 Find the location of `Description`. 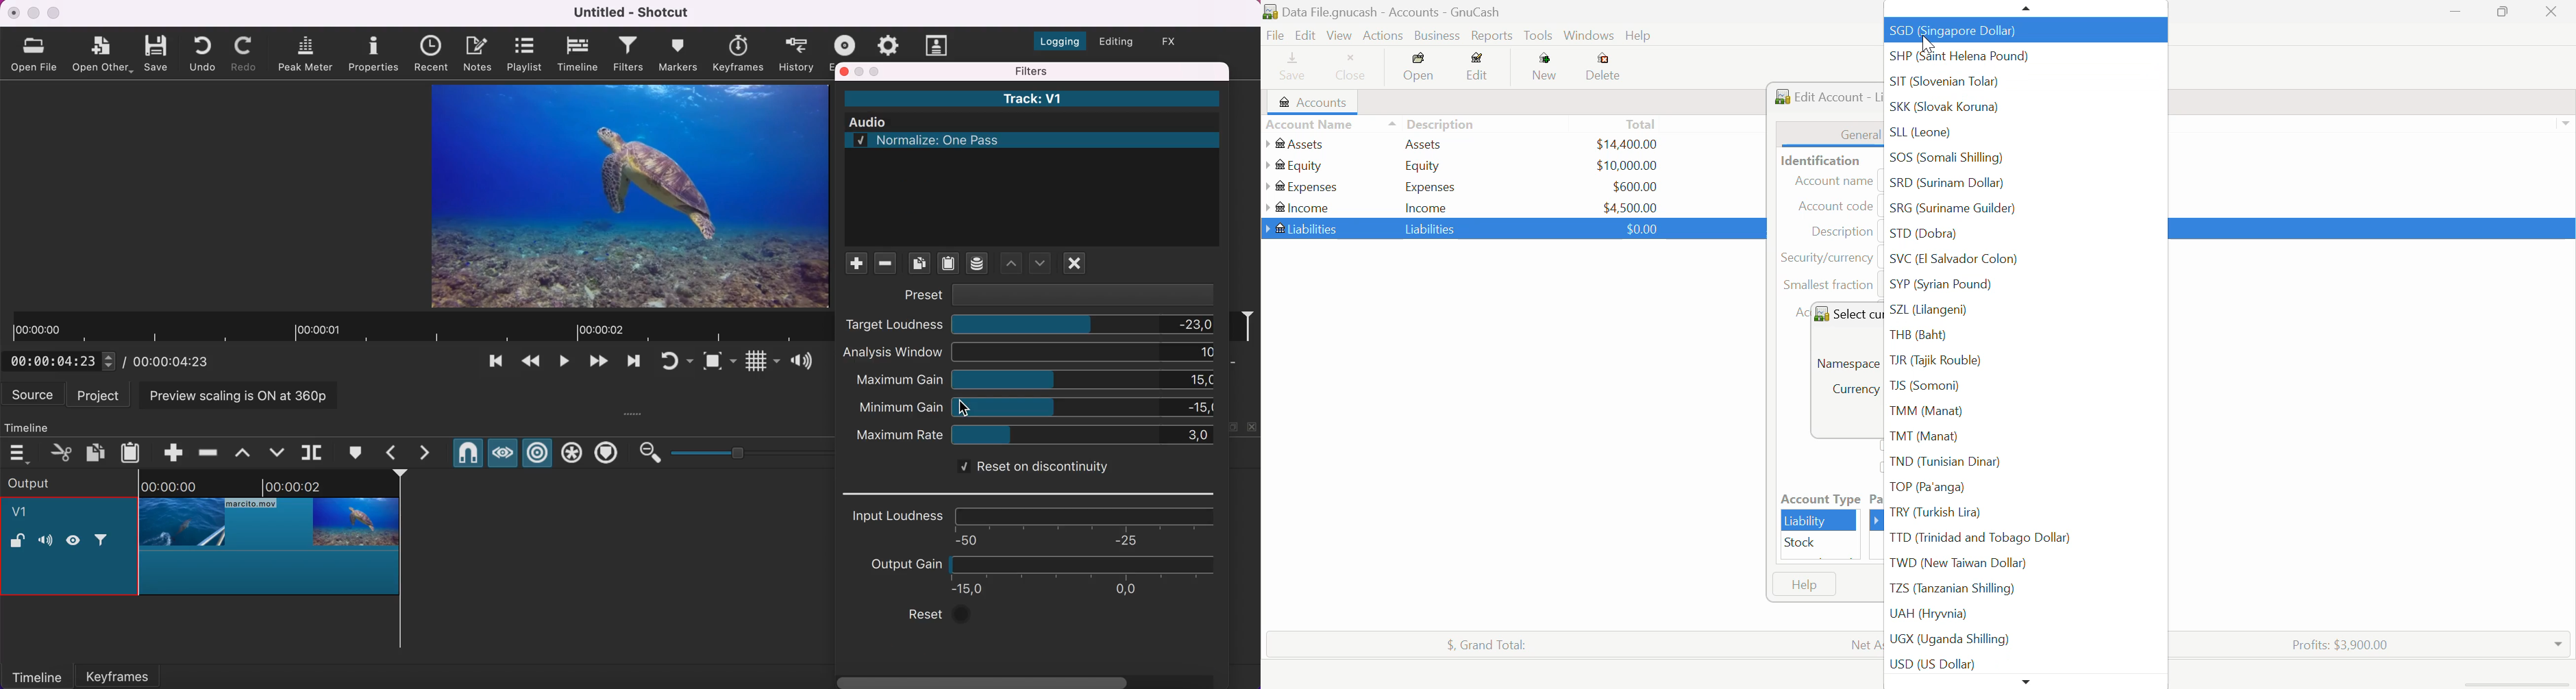

Description is located at coordinates (1841, 231).